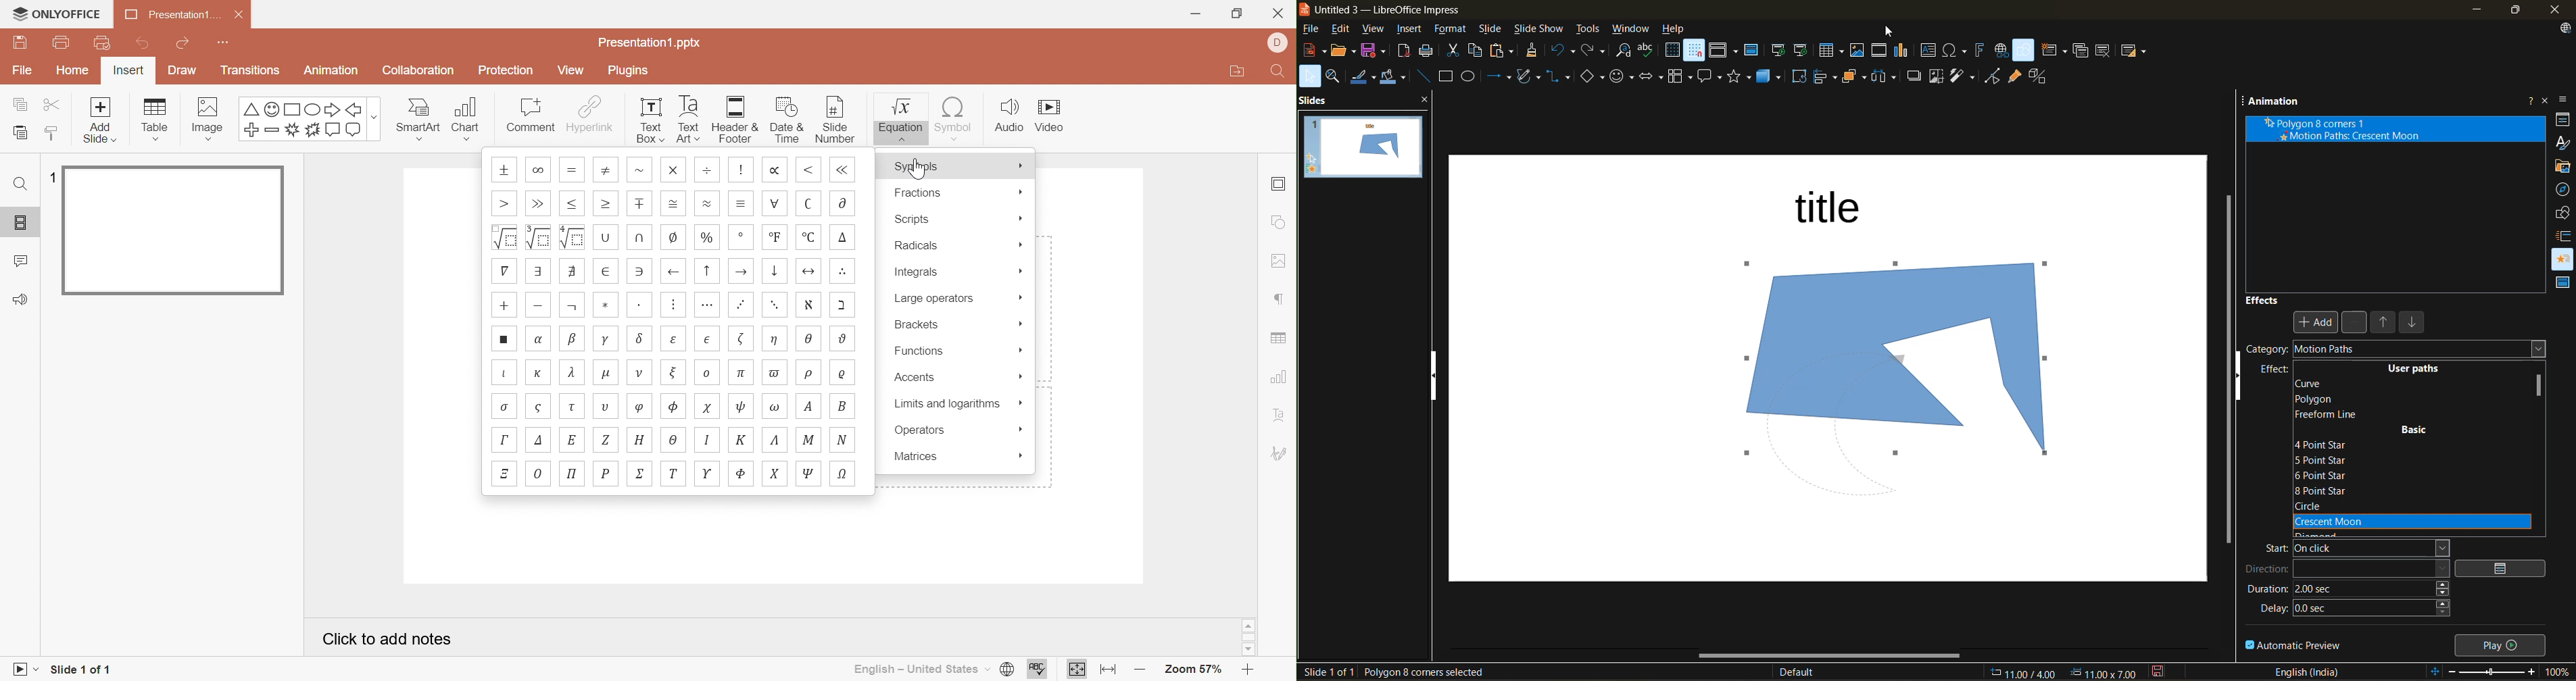 Image resolution: width=2576 pixels, height=700 pixels. Describe the element at coordinates (921, 170) in the screenshot. I see `Cursor` at that location.